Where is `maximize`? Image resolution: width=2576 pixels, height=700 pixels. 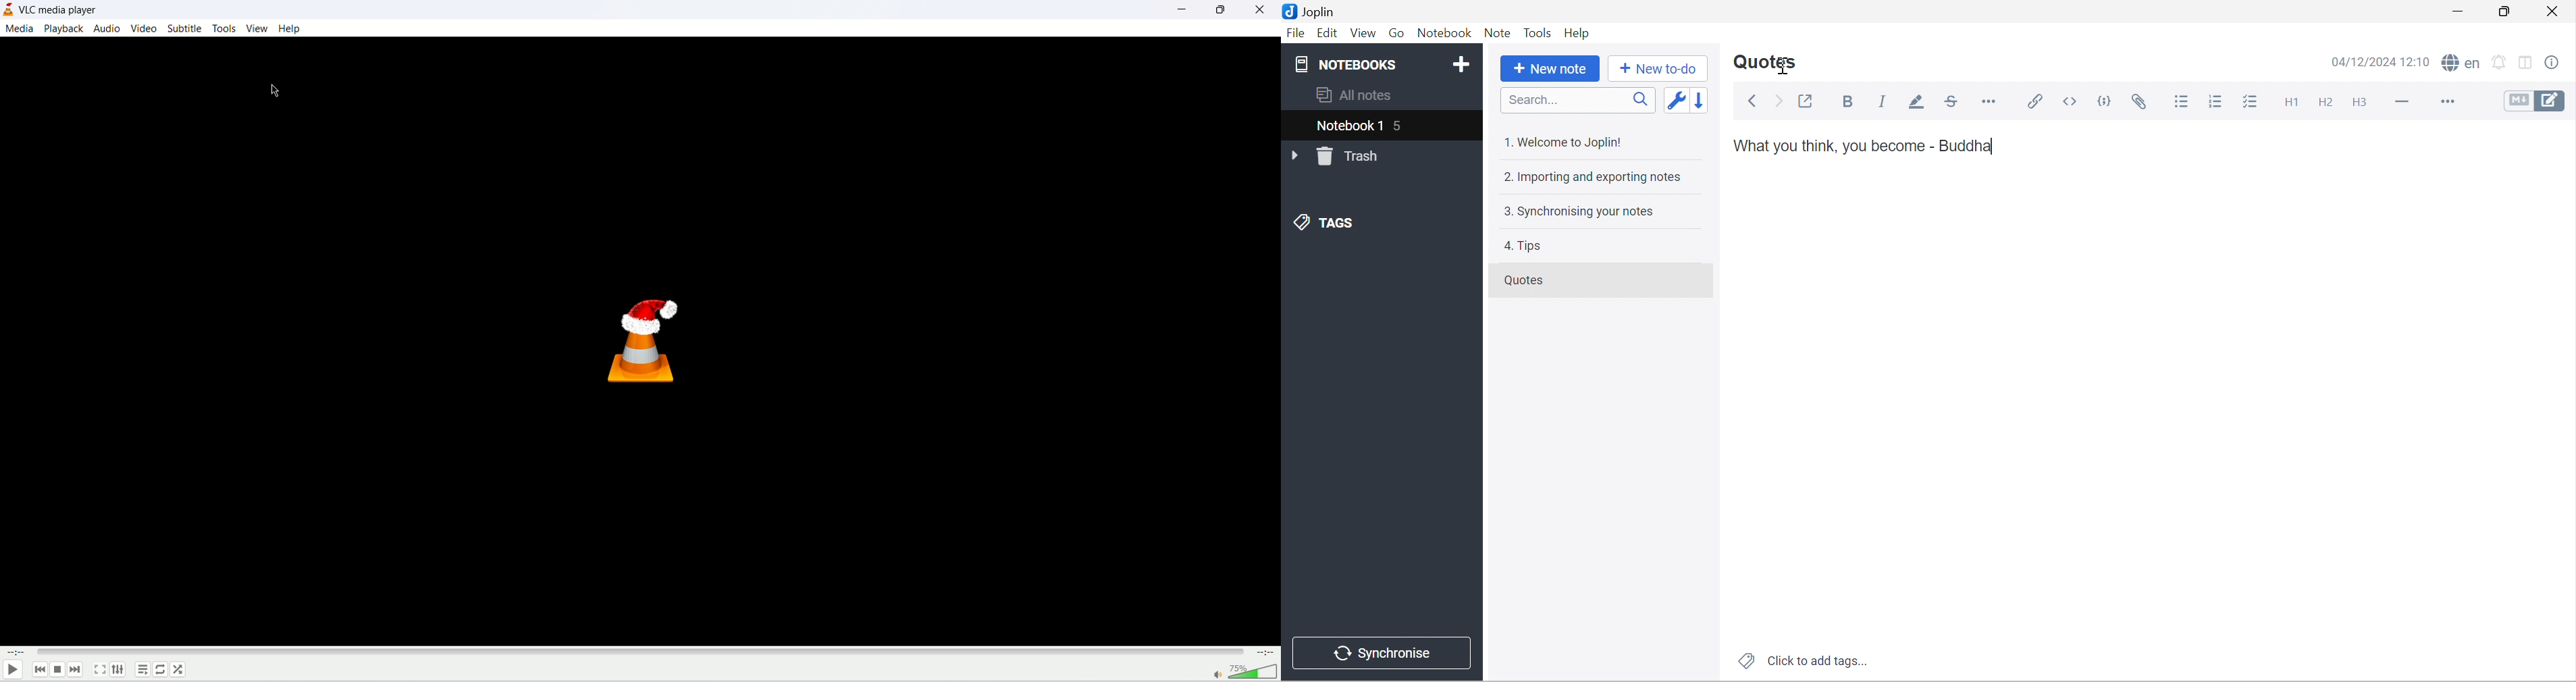 maximize is located at coordinates (1218, 10).